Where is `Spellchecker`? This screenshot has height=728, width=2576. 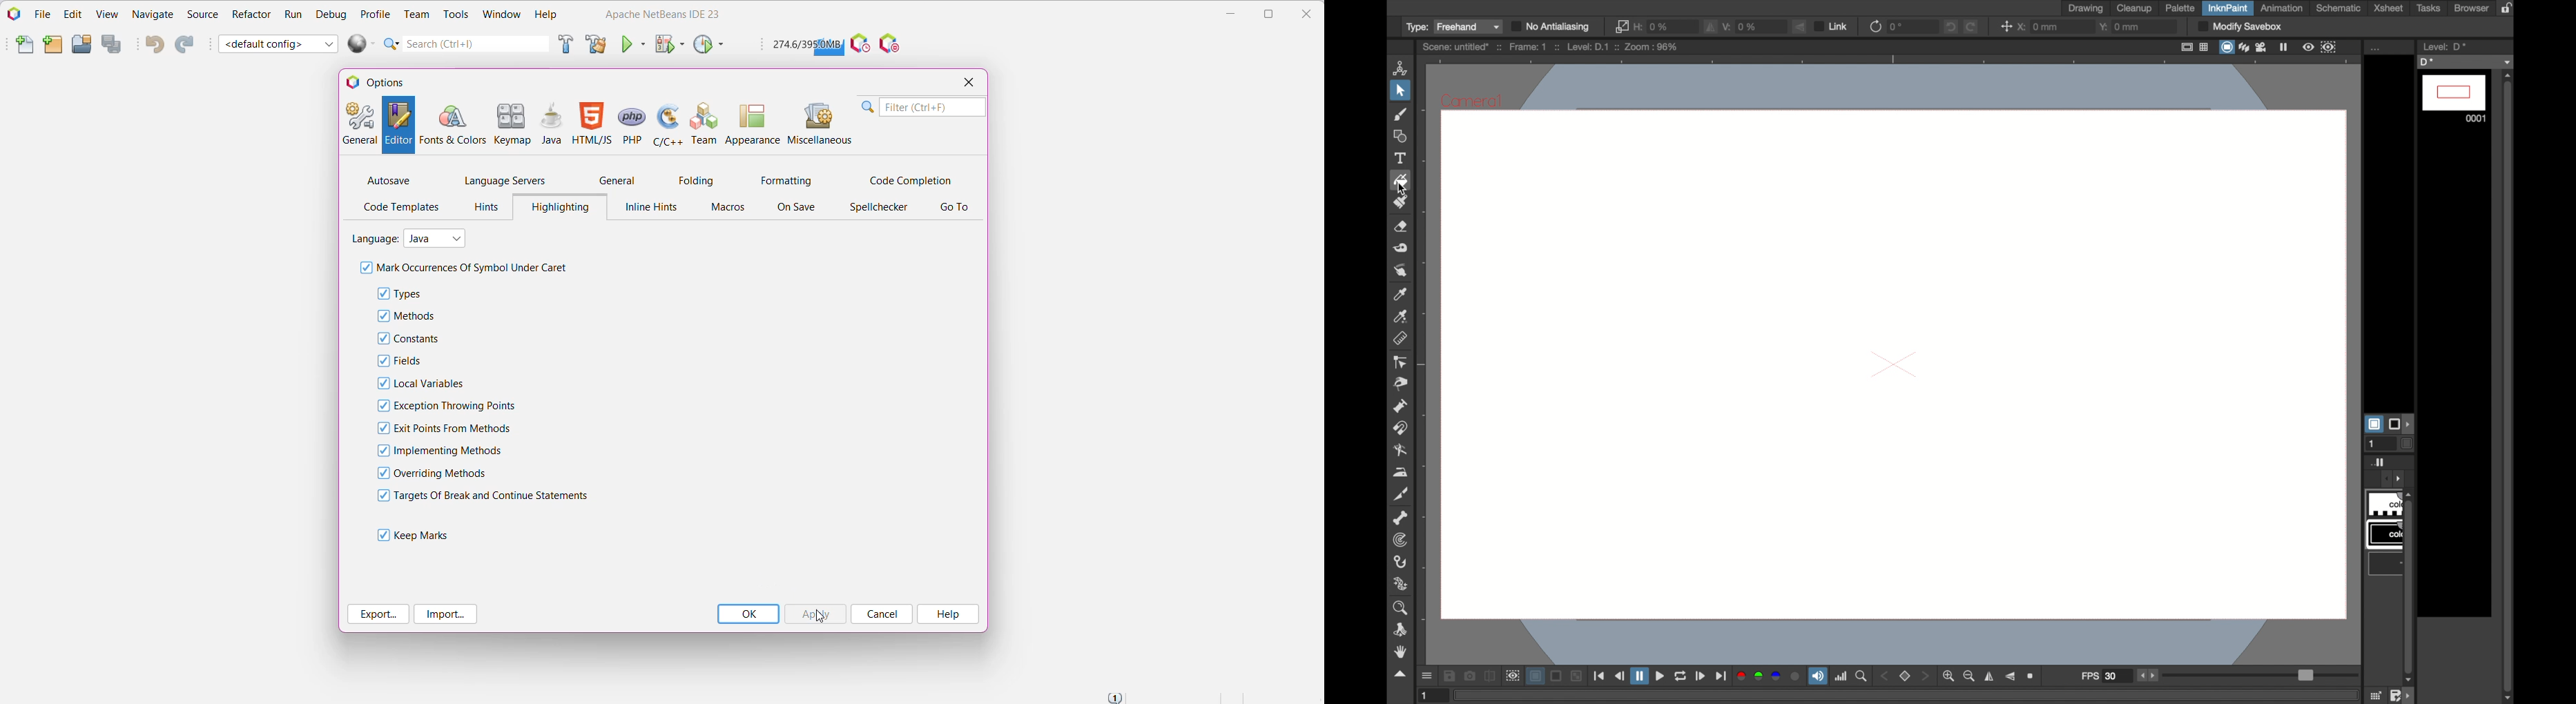
Spellchecker is located at coordinates (878, 208).